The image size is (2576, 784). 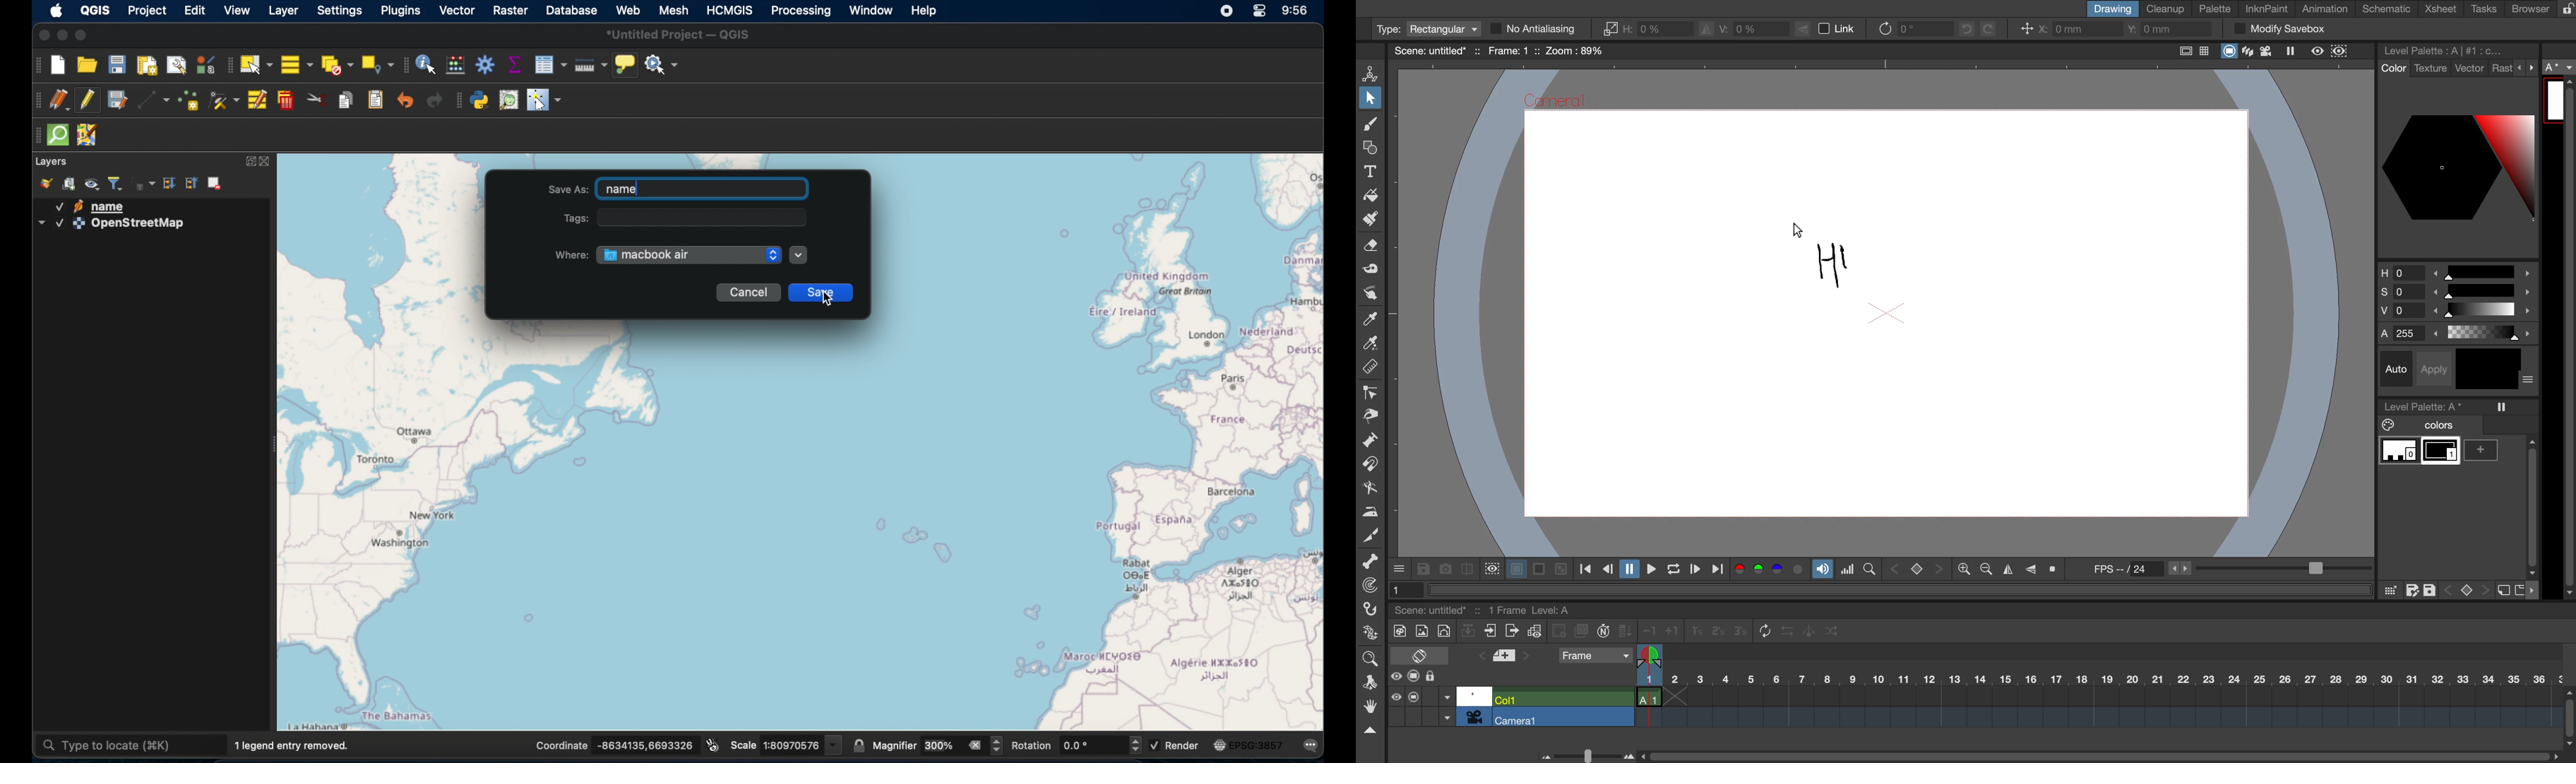 I want to click on toggle editing, so click(x=86, y=101).